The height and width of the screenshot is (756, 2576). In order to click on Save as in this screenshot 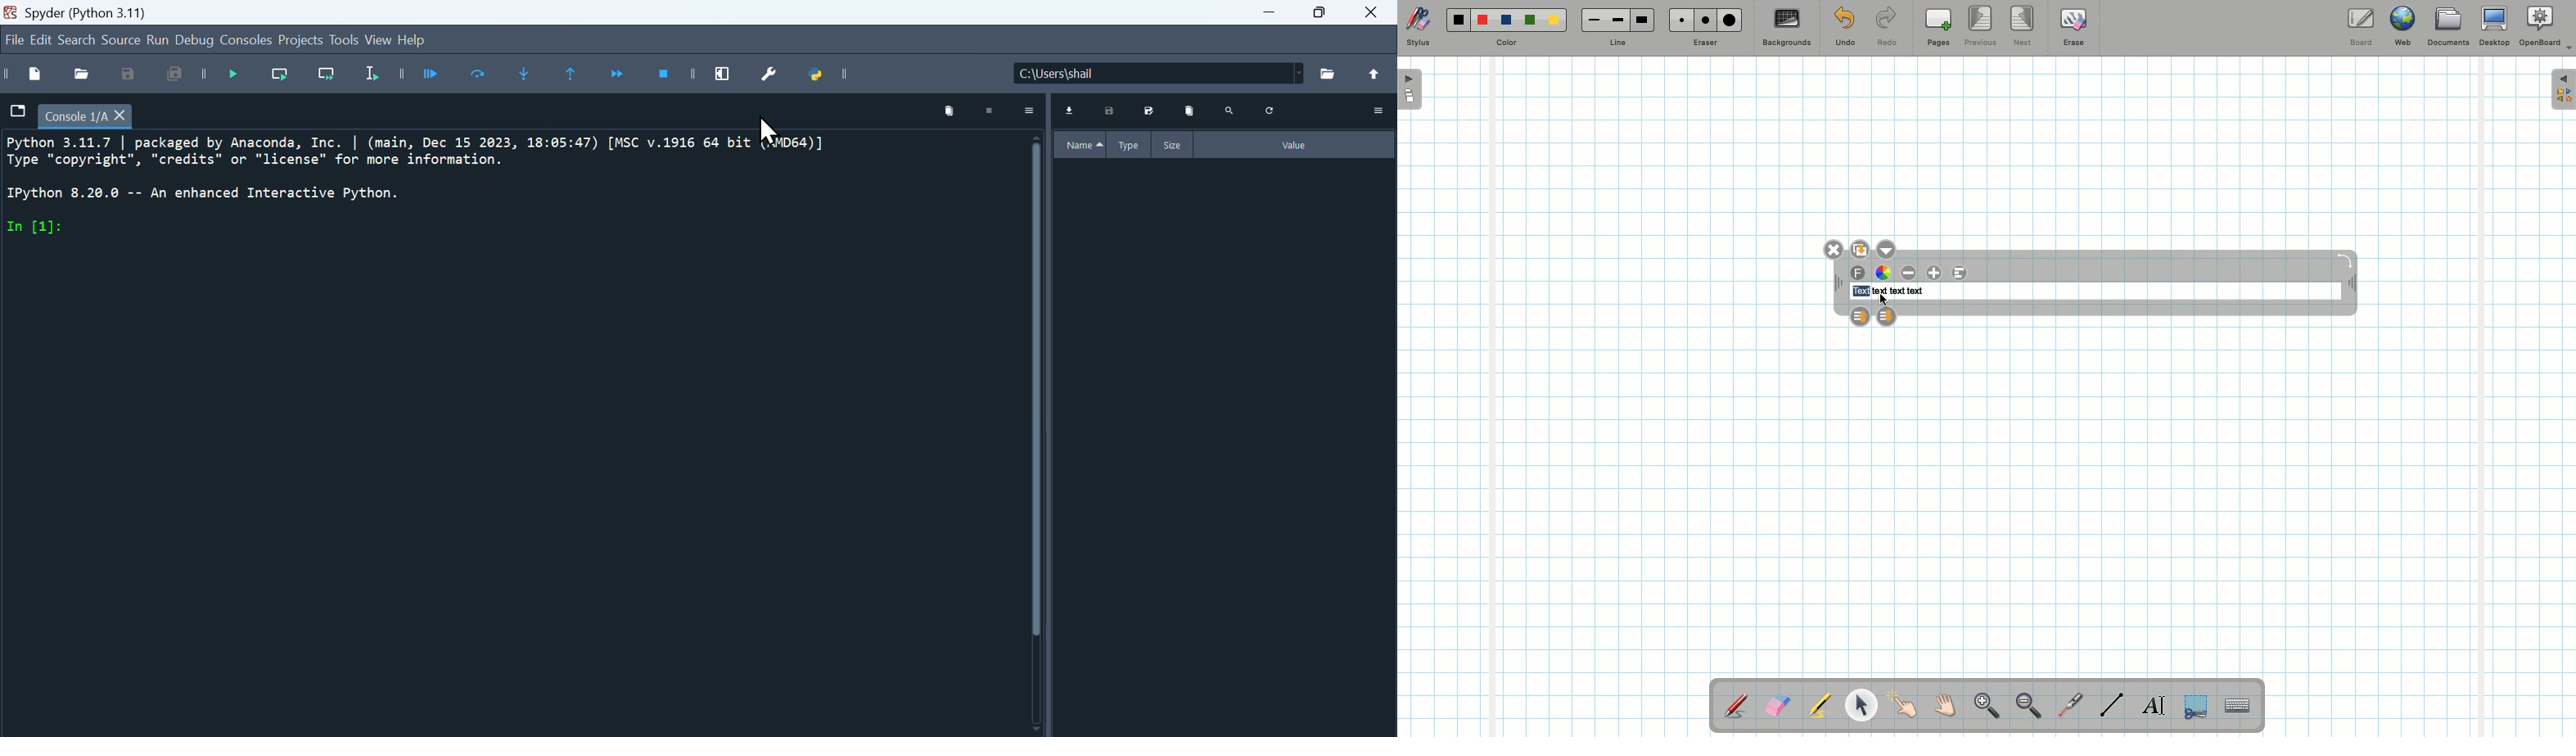, I will do `click(126, 74)`.